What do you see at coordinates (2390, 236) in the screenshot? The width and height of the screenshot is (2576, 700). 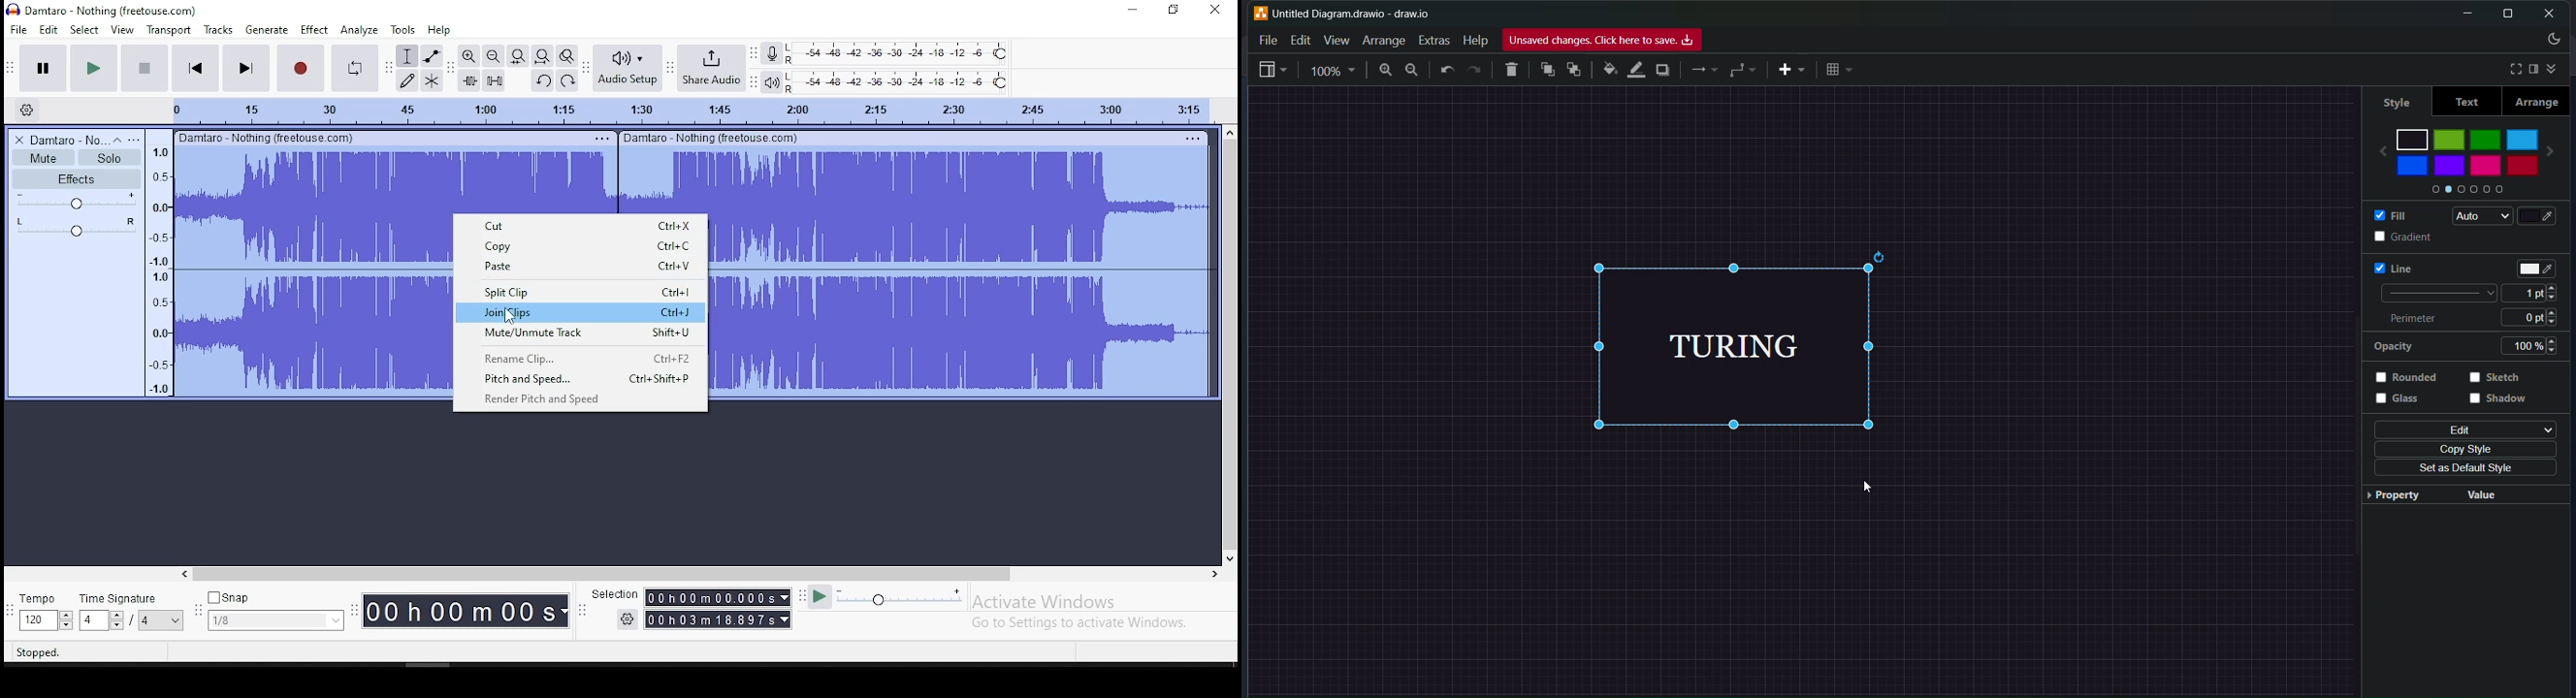 I see `gradient` at bounding box center [2390, 236].